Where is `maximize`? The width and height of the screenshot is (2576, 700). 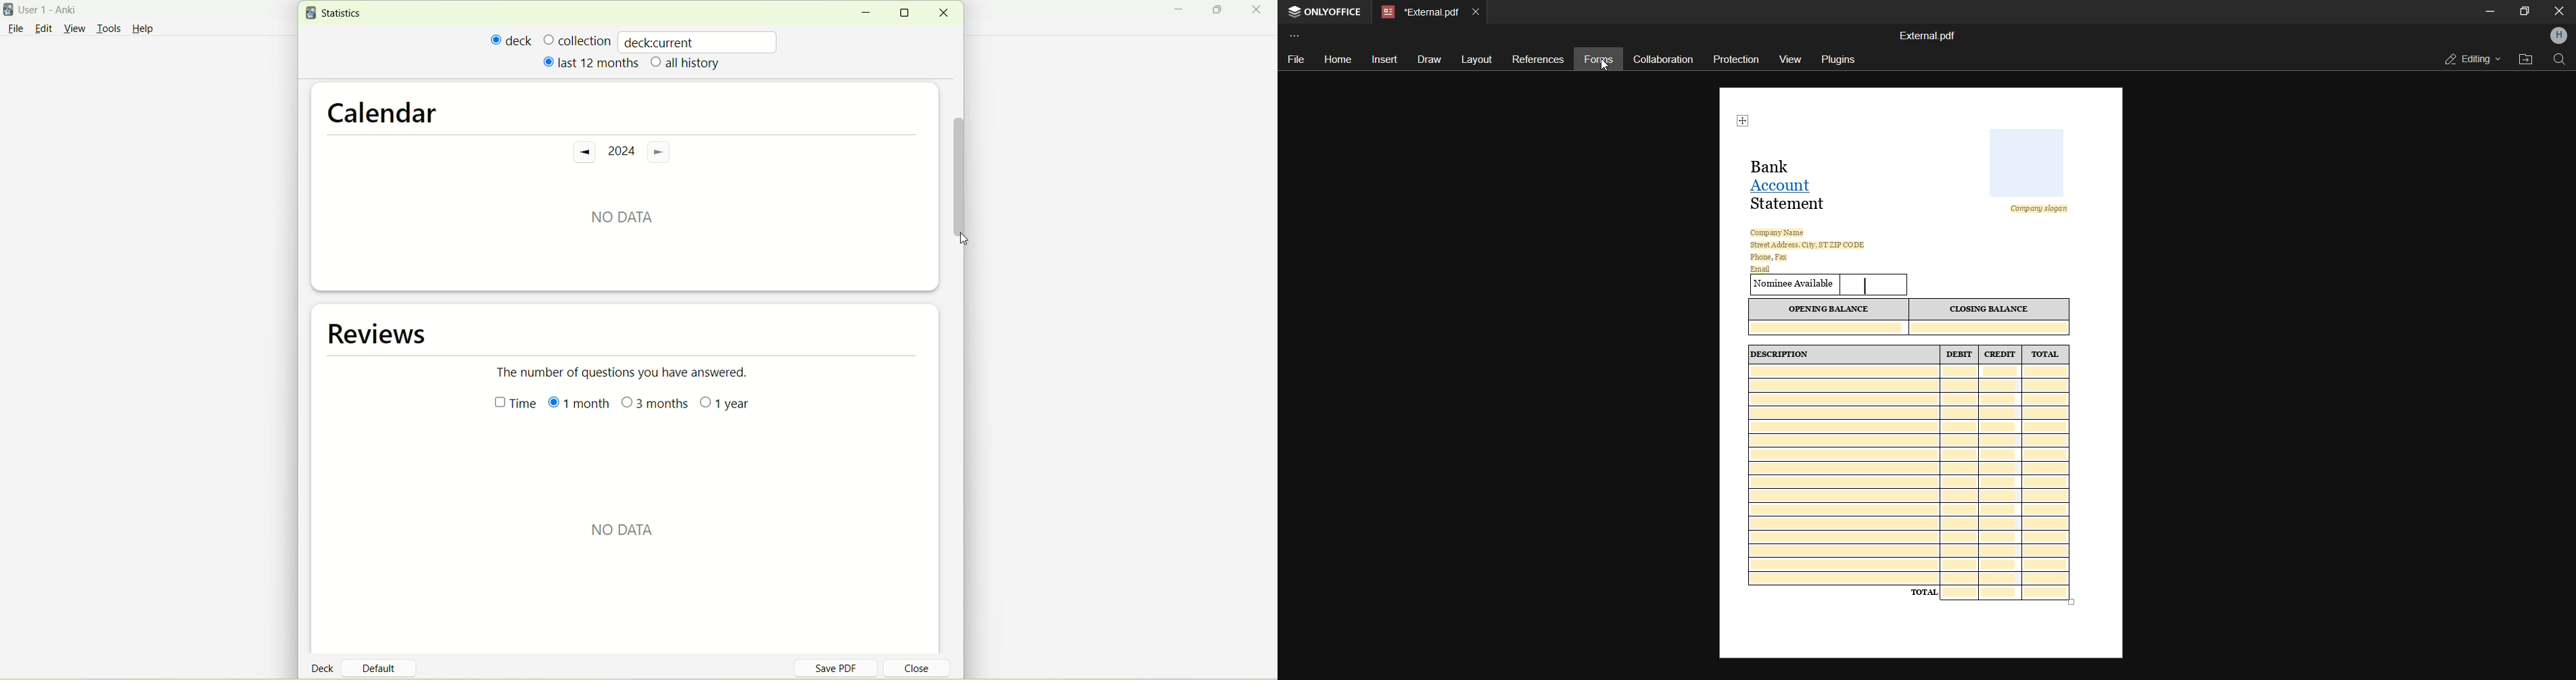 maximize is located at coordinates (1220, 12).